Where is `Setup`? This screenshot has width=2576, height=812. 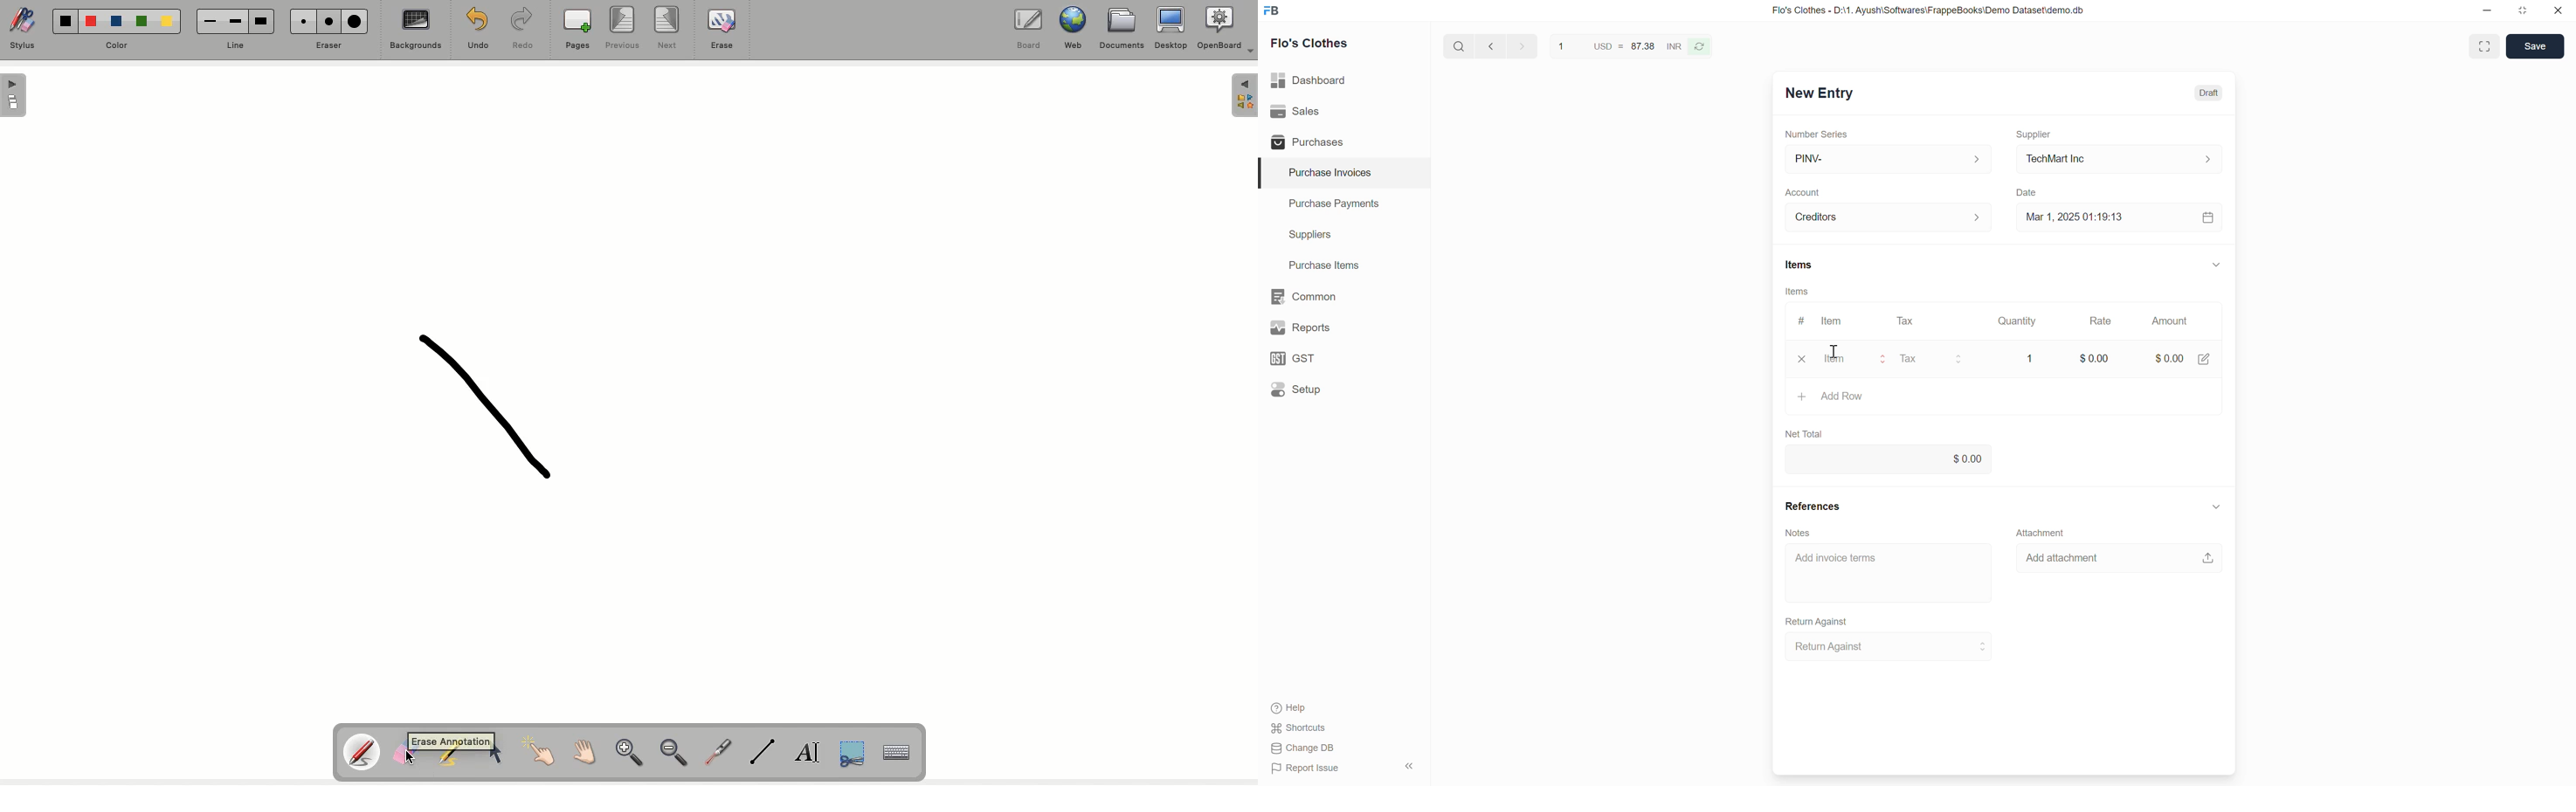 Setup is located at coordinates (1298, 389).